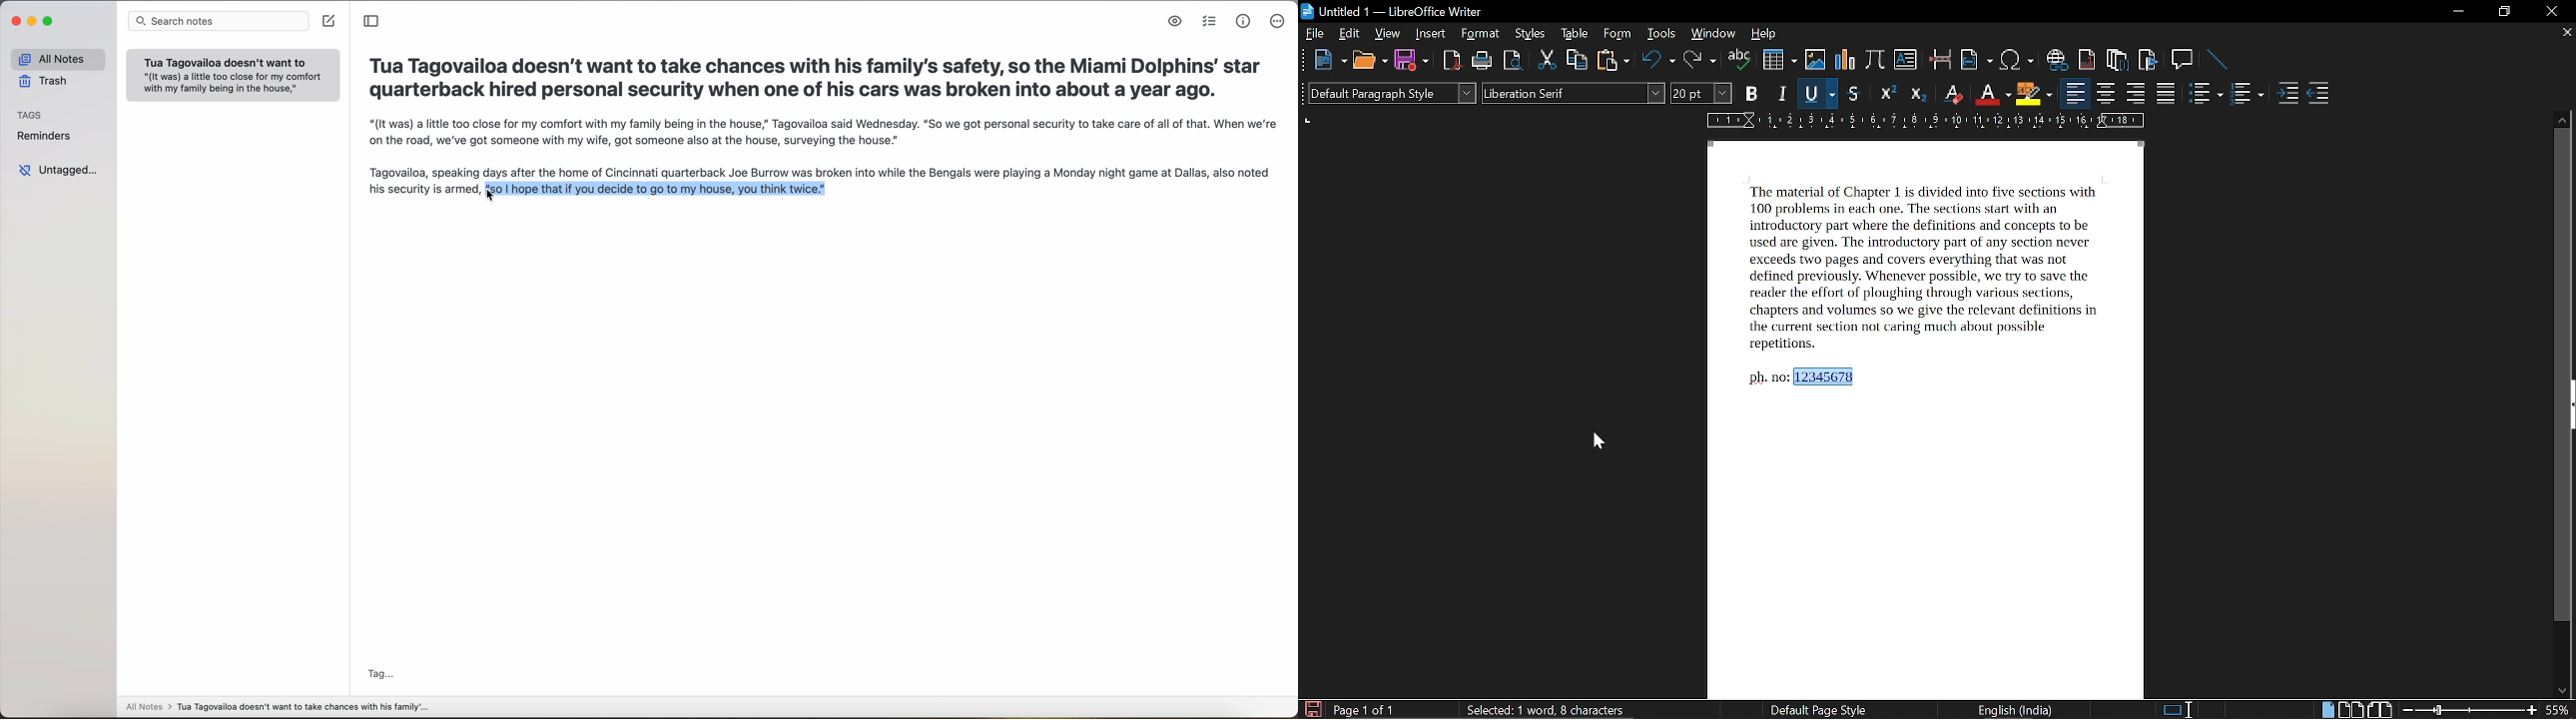 The width and height of the screenshot is (2576, 728). Describe the element at coordinates (1778, 60) in the screenshot. I see `insert table` at that location.